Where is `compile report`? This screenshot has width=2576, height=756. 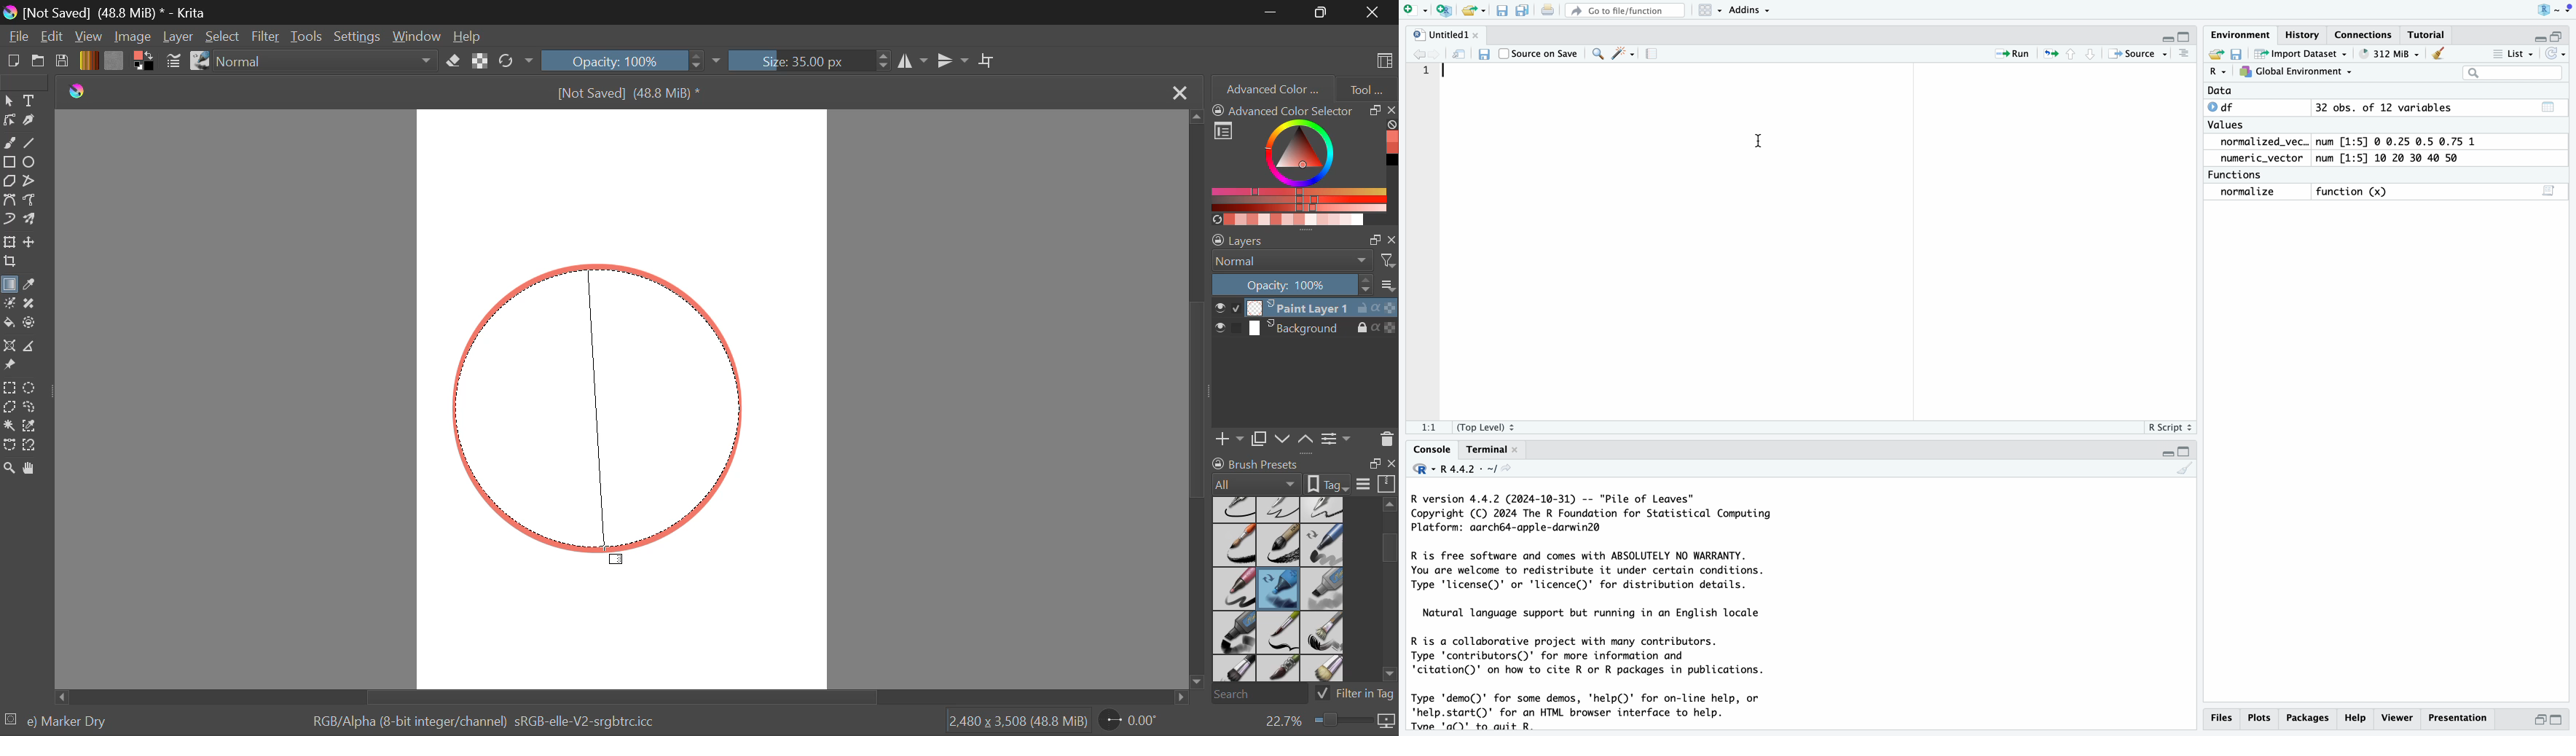
compile report is located at coordinates (1657, 55).